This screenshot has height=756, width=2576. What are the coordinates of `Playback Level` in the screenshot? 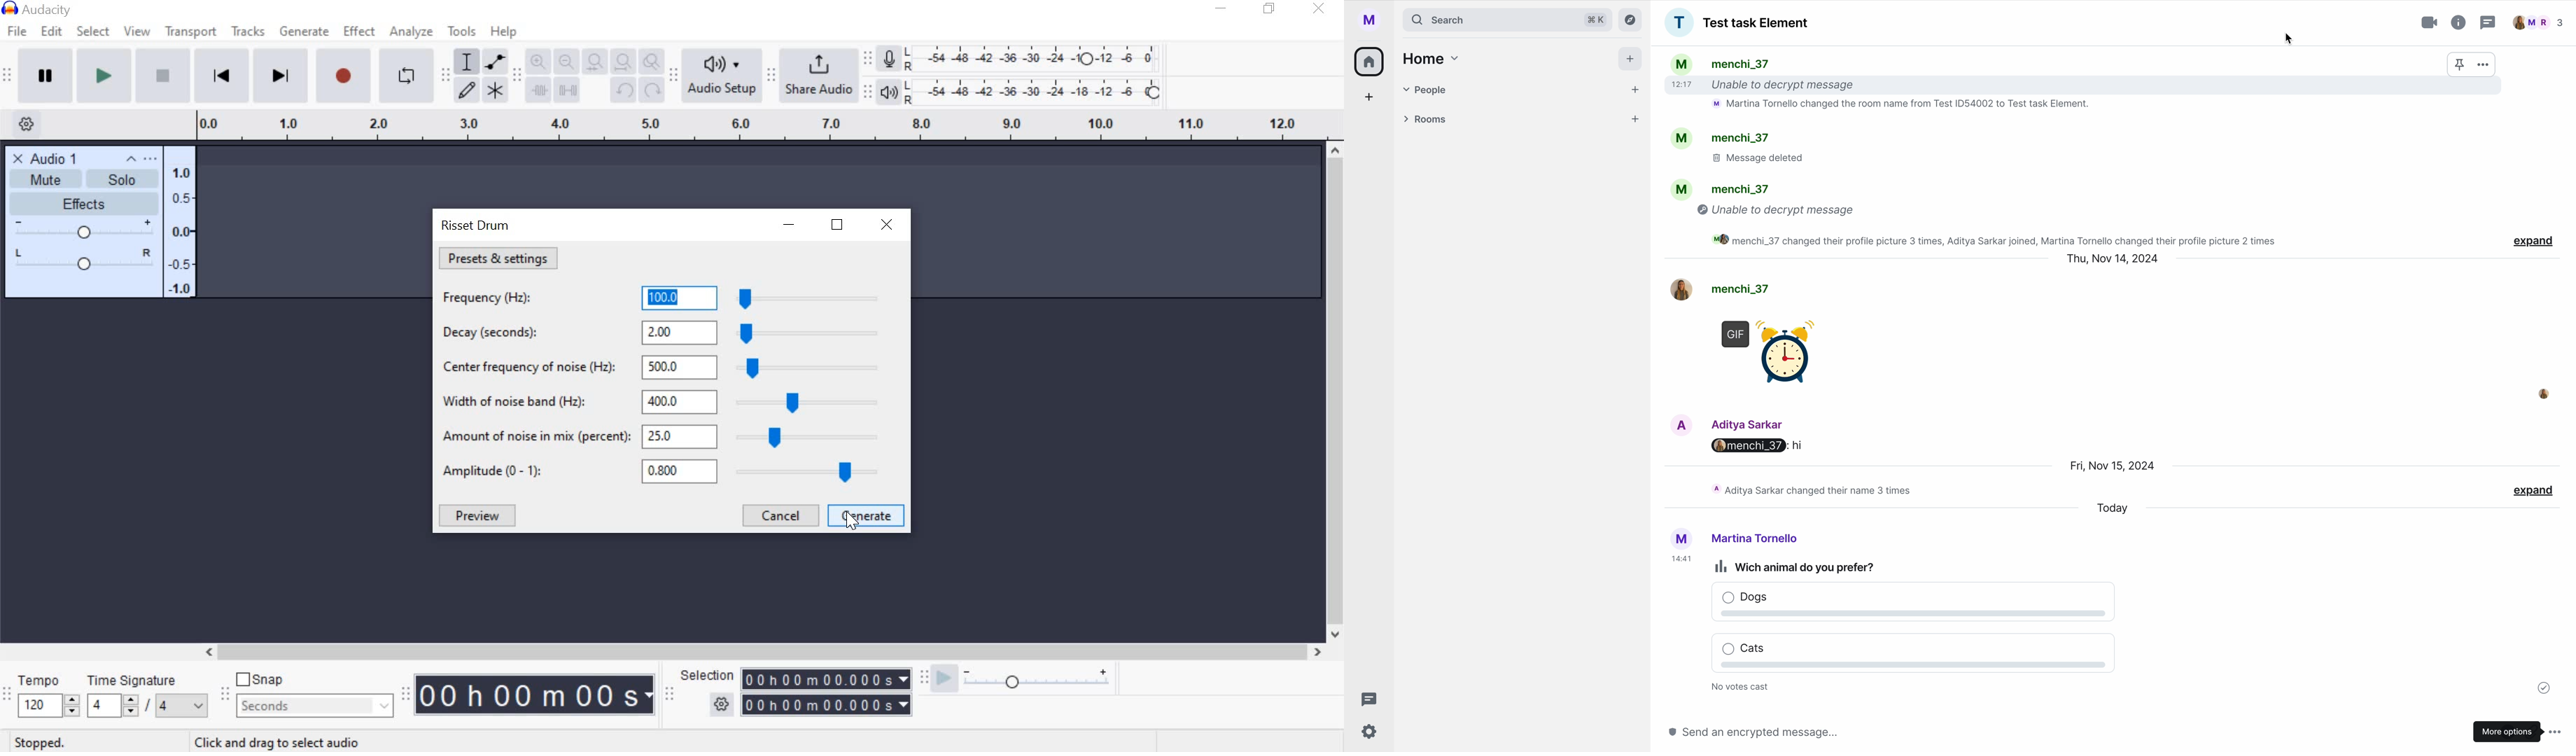 It's located at (84, 258).